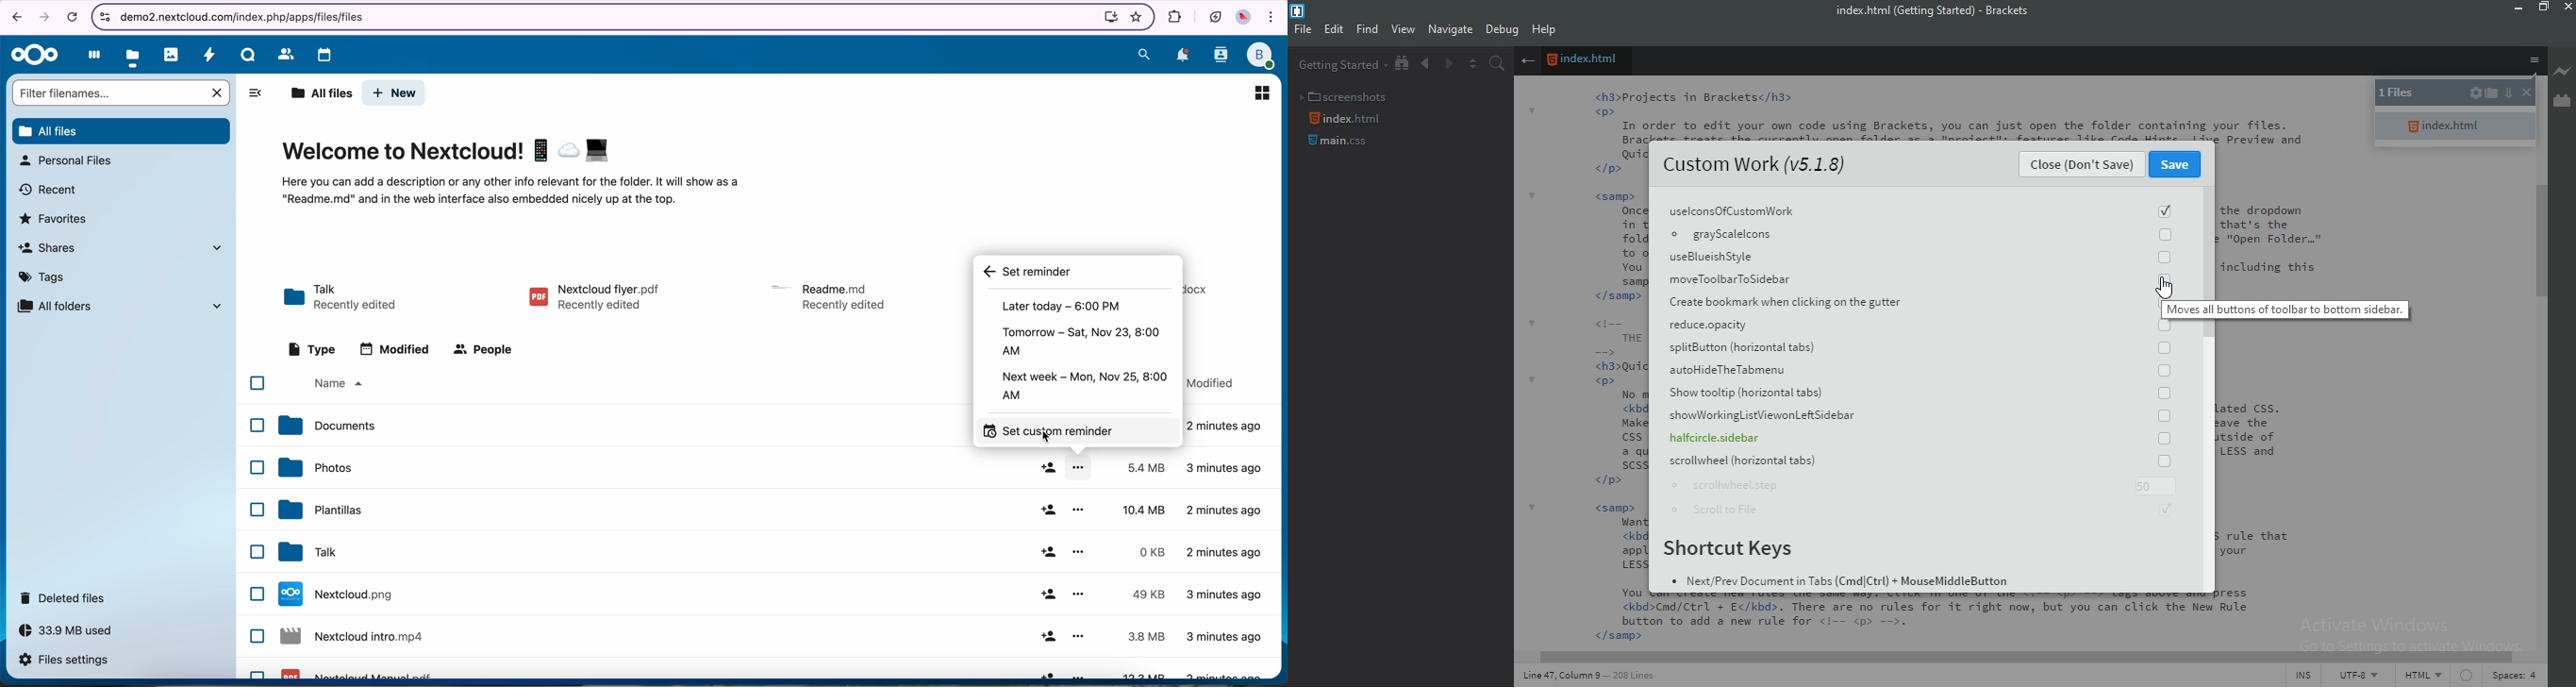  Describe the element at coordinates (1143, 54) in the screenshot. I see `search` at that location.